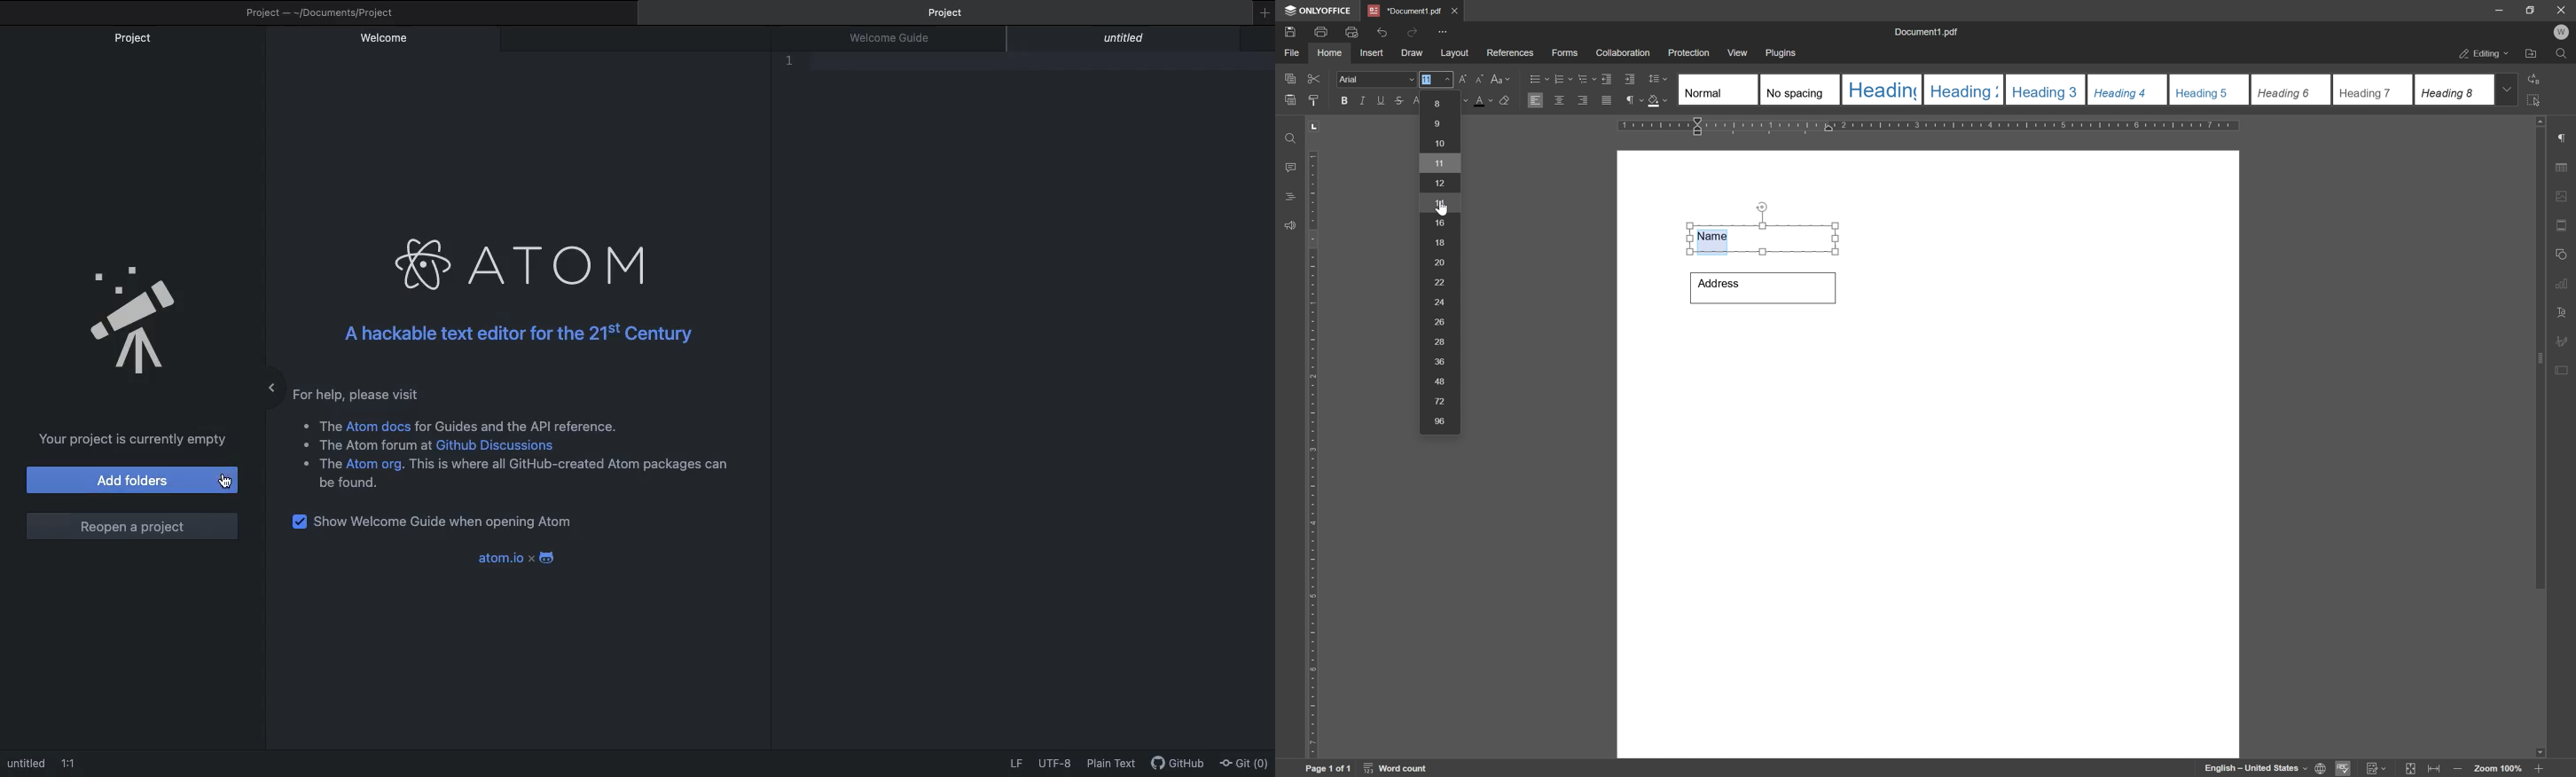 This screenshot has width=2576, height=784. Describe the element at coordinates (1380, 100) in the screenshot. I see `underline` at that location.